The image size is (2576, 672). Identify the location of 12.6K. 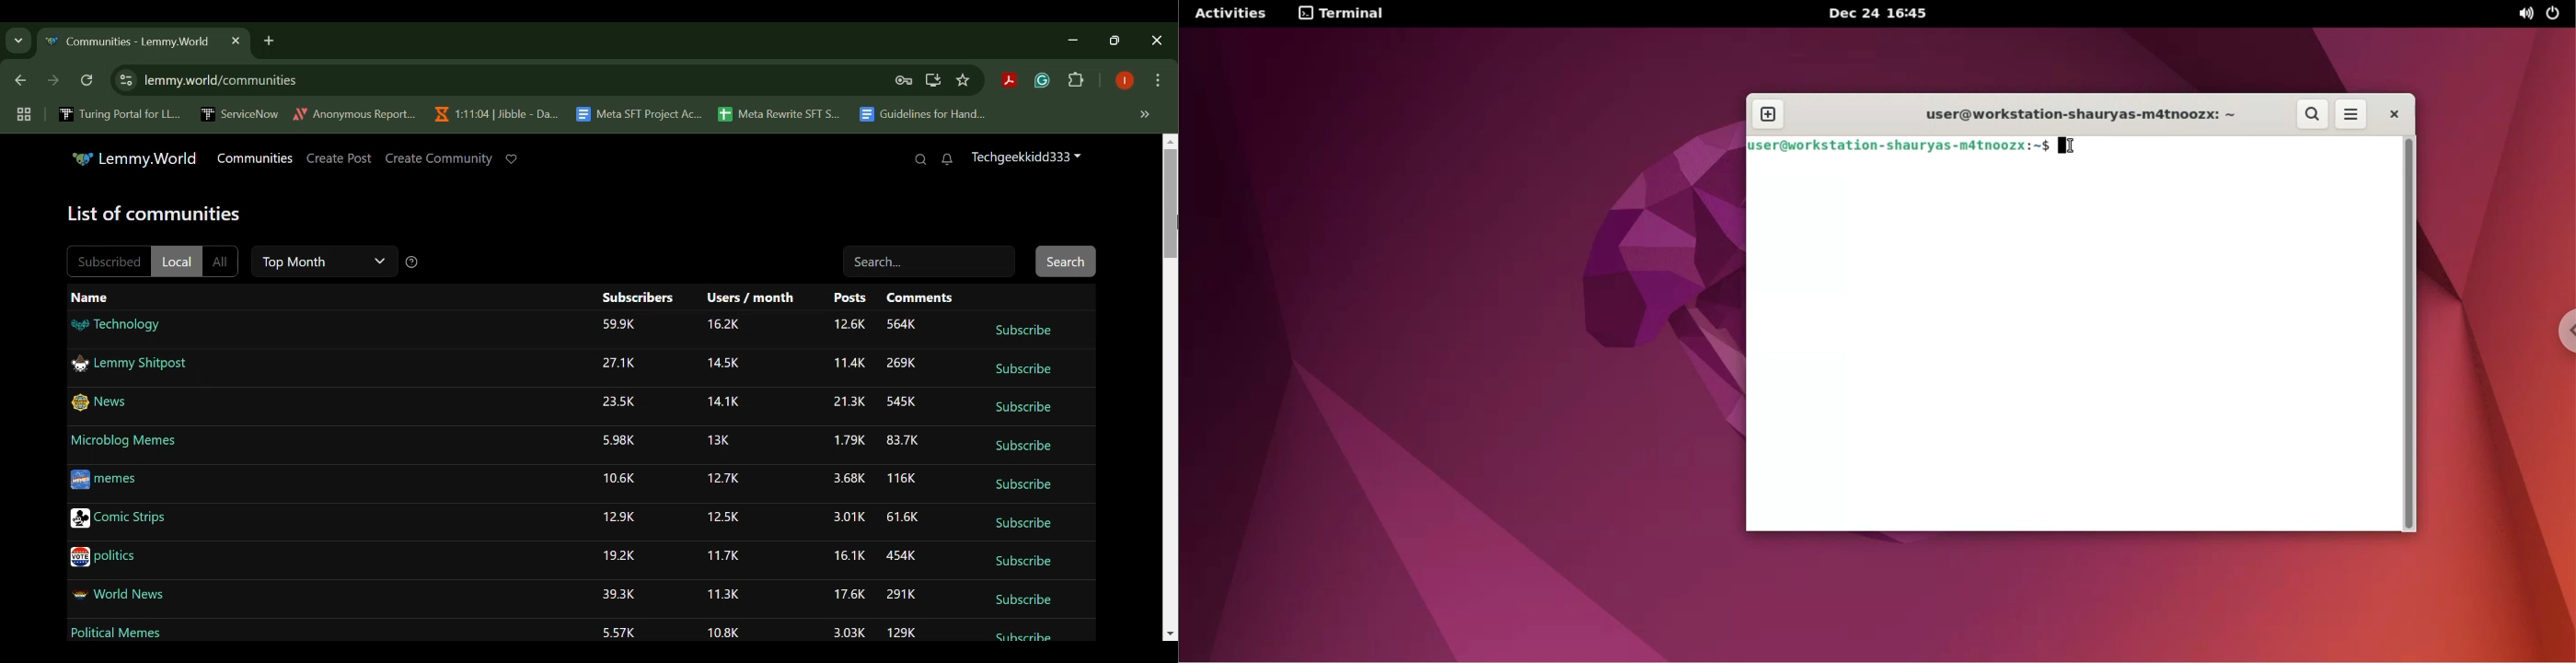
(849, 326).